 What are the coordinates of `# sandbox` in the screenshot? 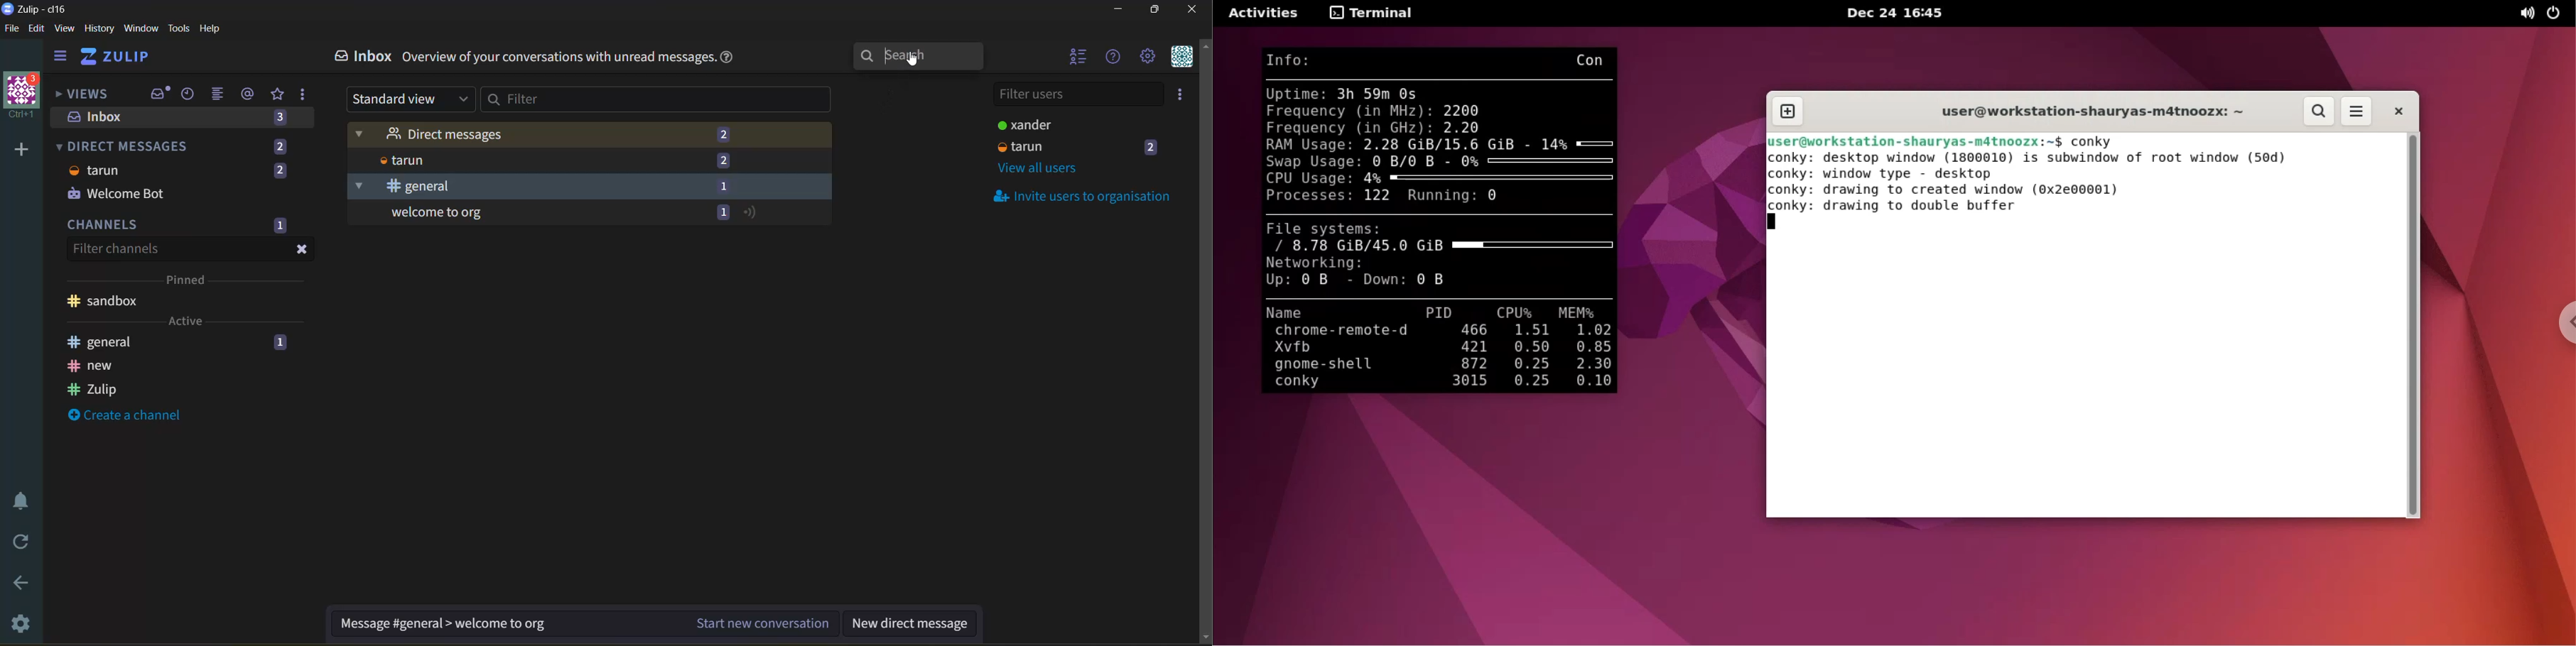 It's located at (105, 300).